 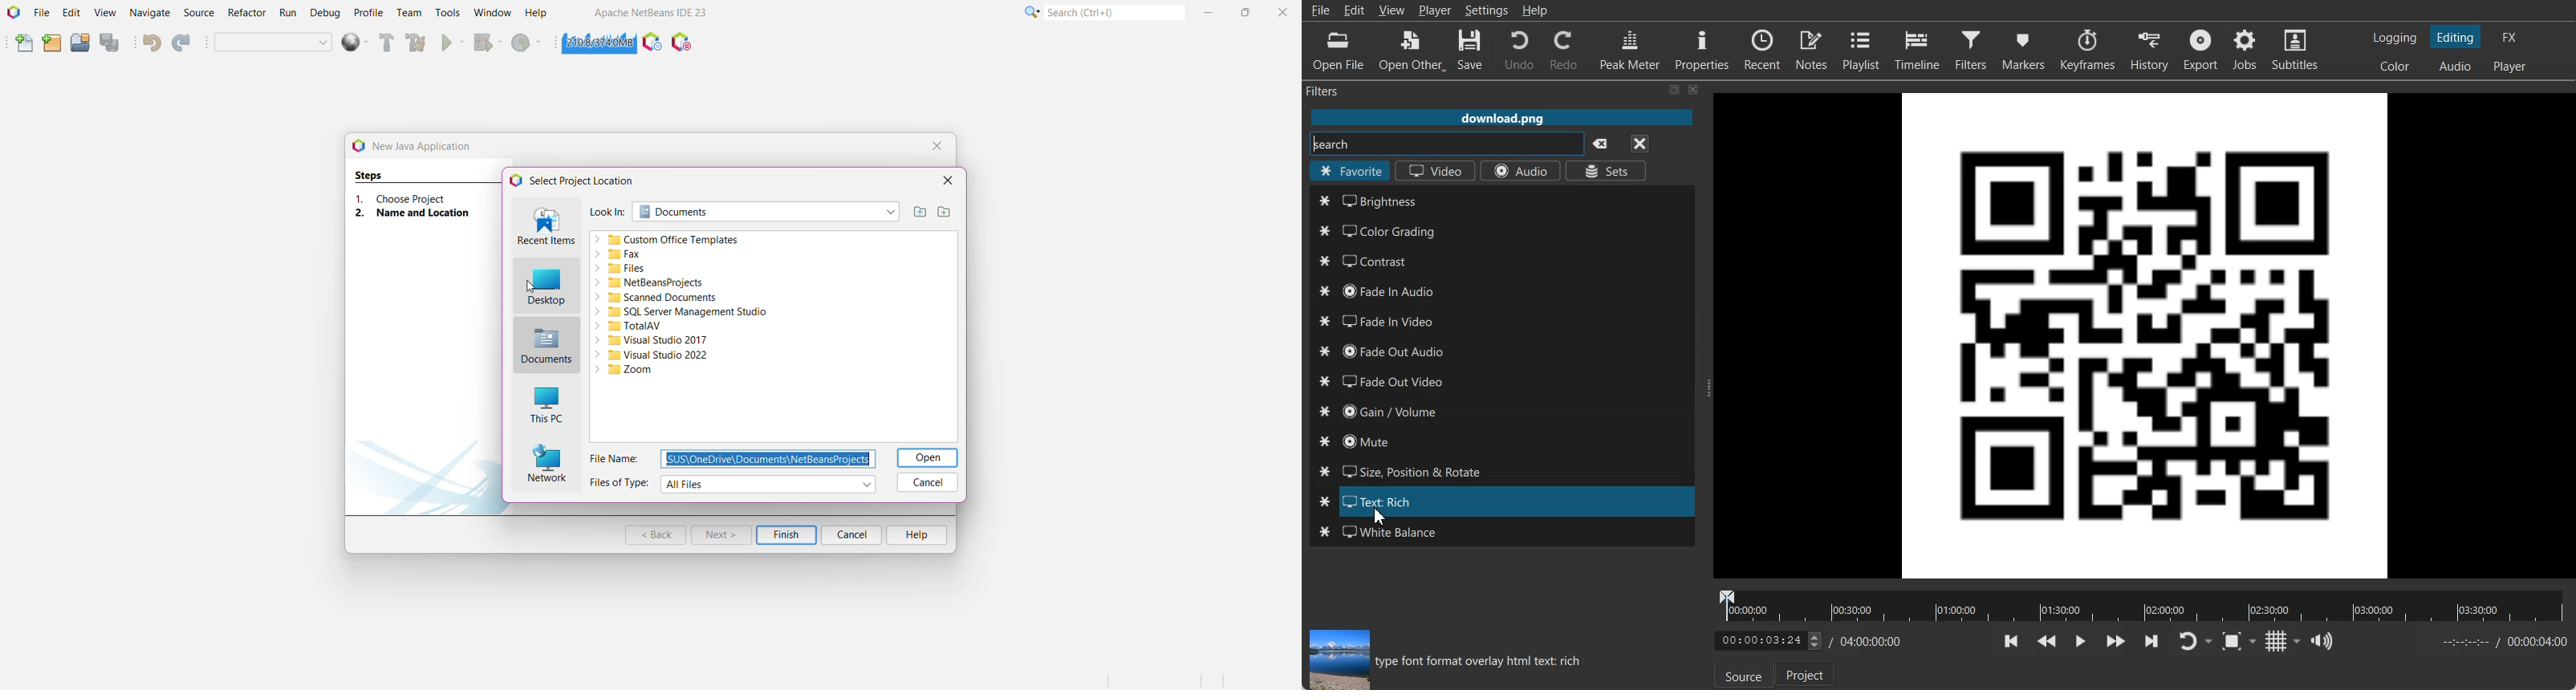 I want to click on Set Filename, so click(x=769, y=458).